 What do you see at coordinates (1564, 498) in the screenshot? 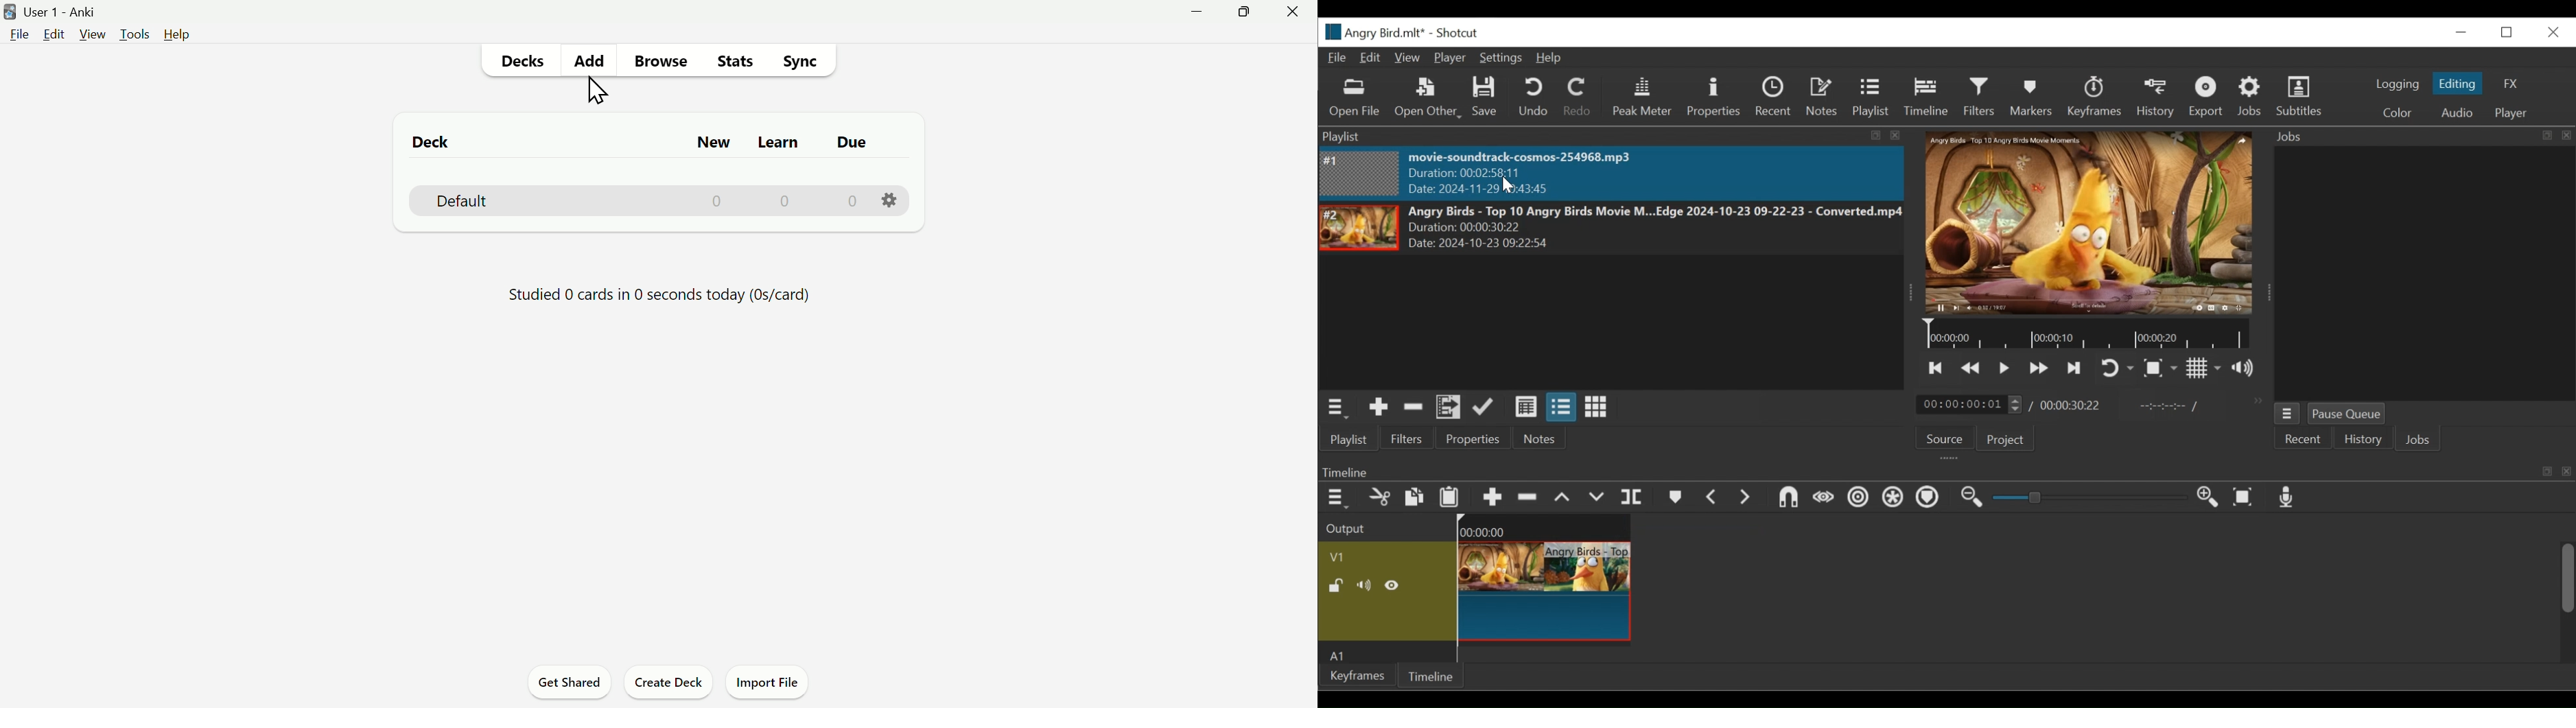
I see `Lift` at bounding box center [1564, 498].